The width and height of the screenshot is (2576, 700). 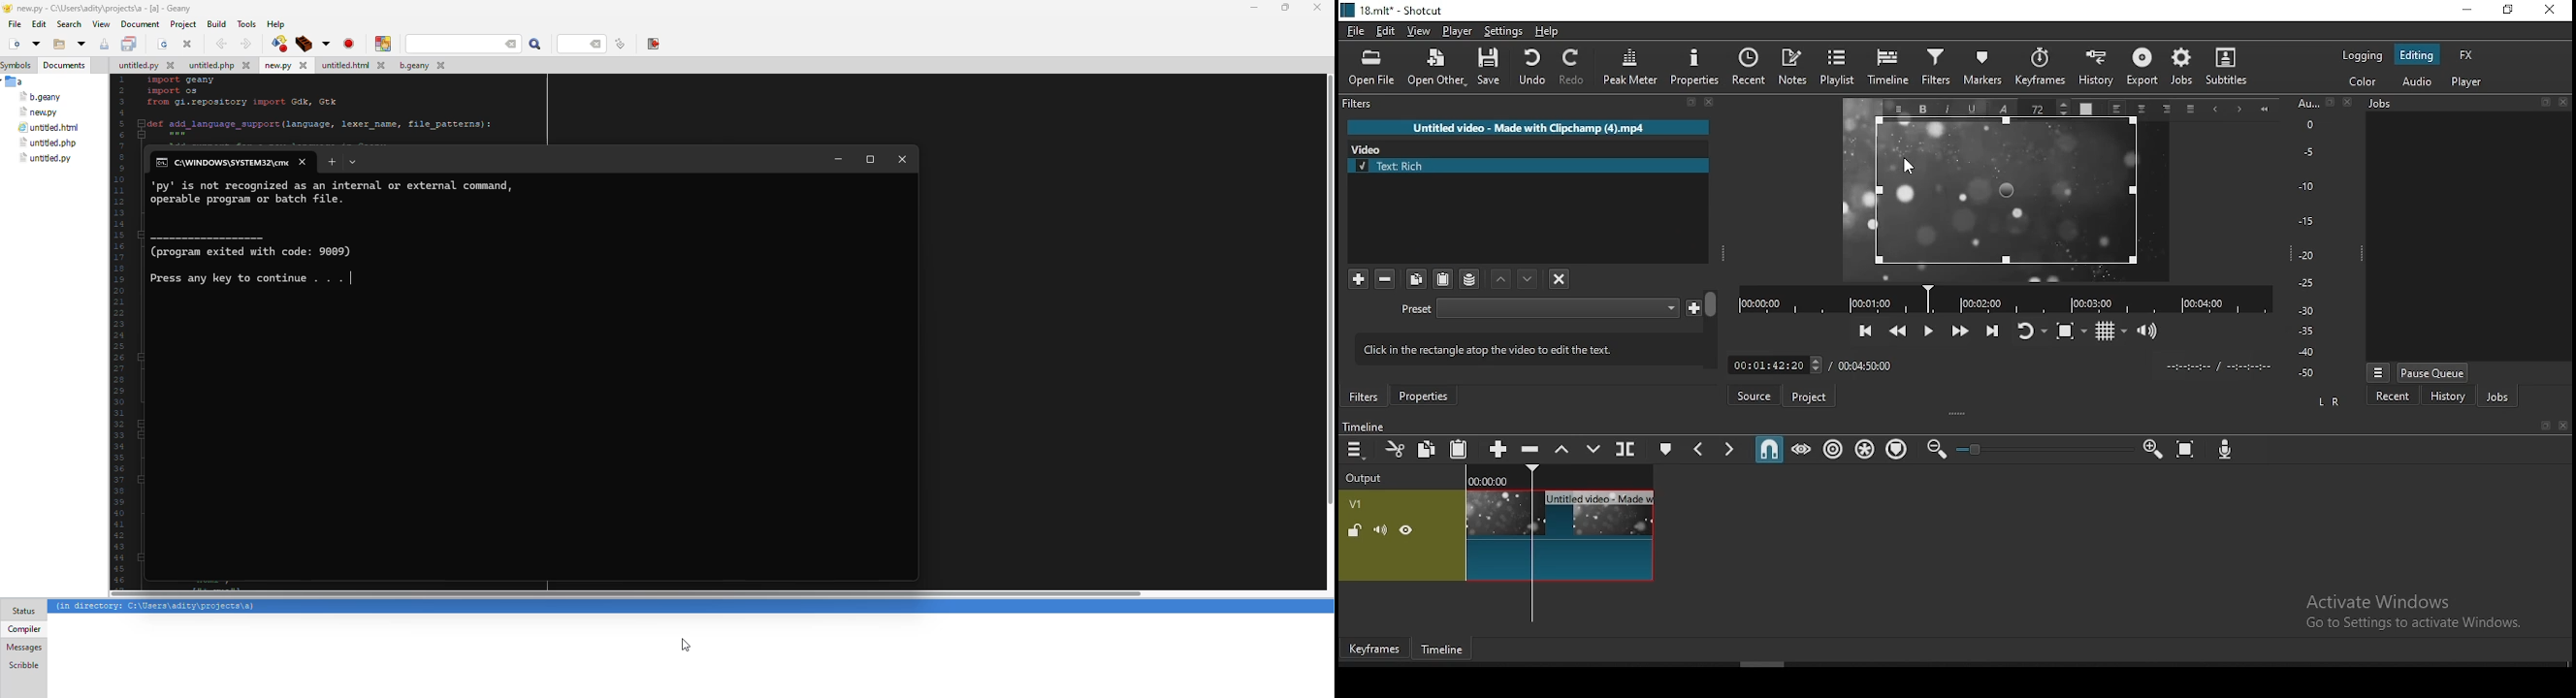 I want to click on zoom timeline in, so click(x=2151, y=448).